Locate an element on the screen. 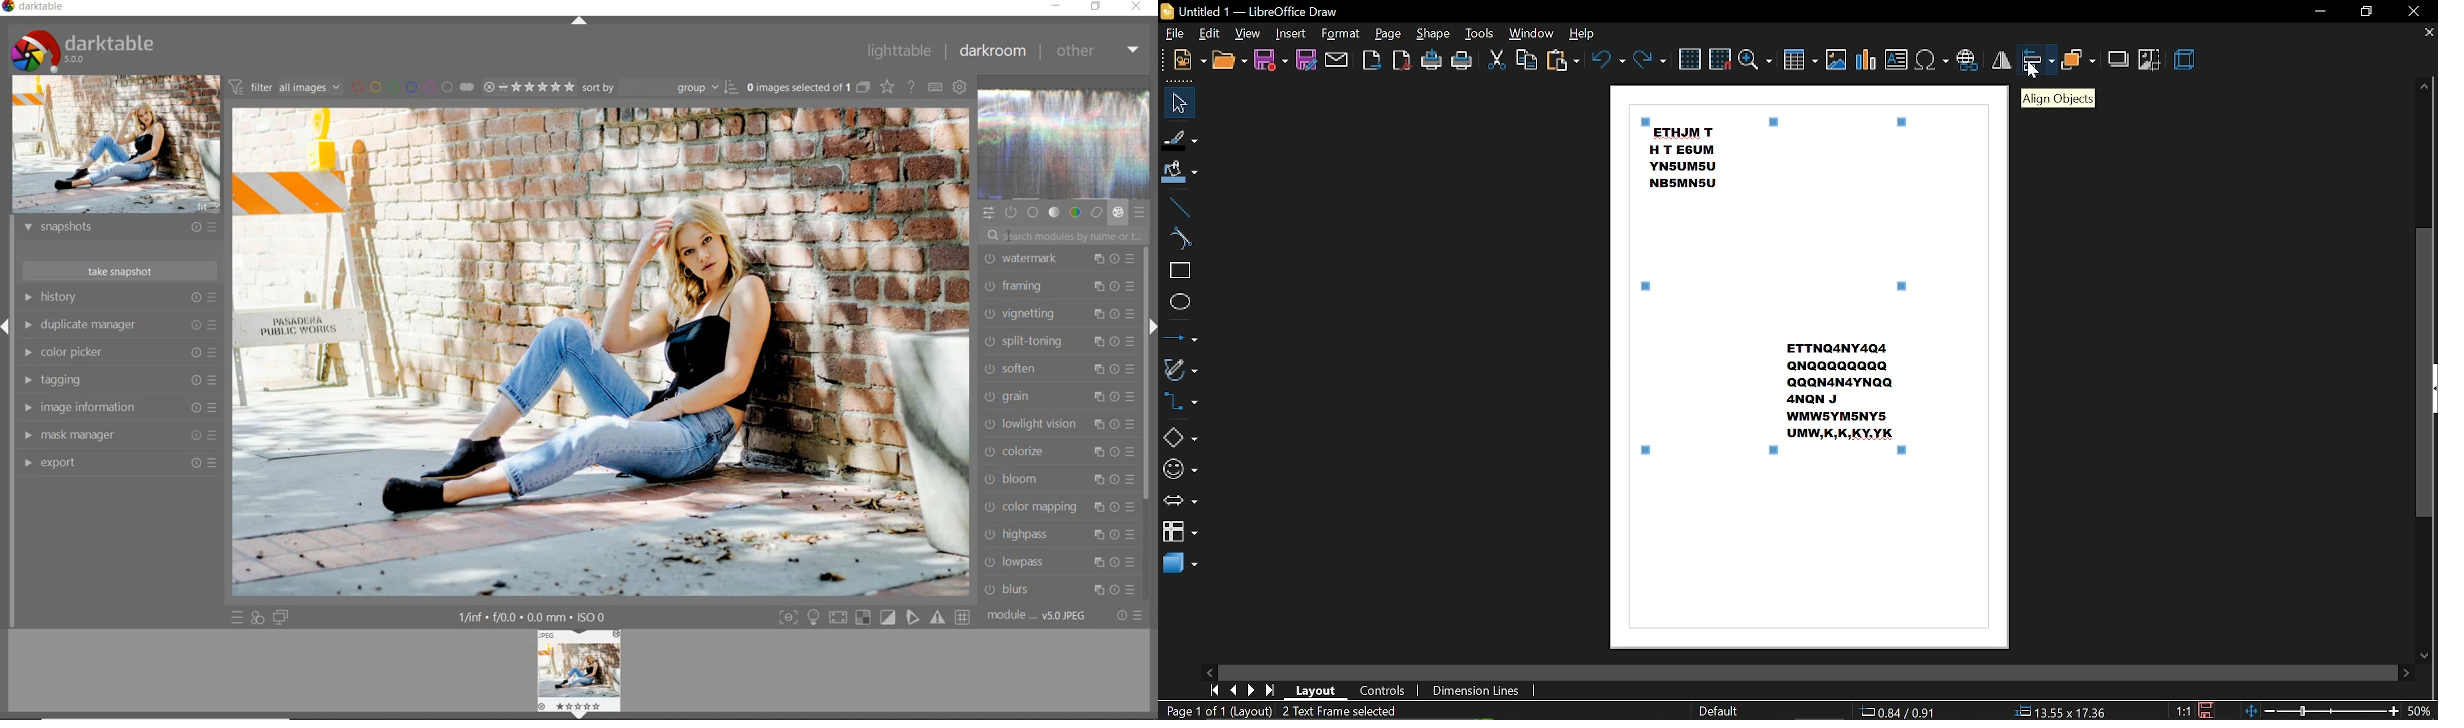 This screenshot has width=2464, height=728. ellipse is located at coordinates (1179, 302).